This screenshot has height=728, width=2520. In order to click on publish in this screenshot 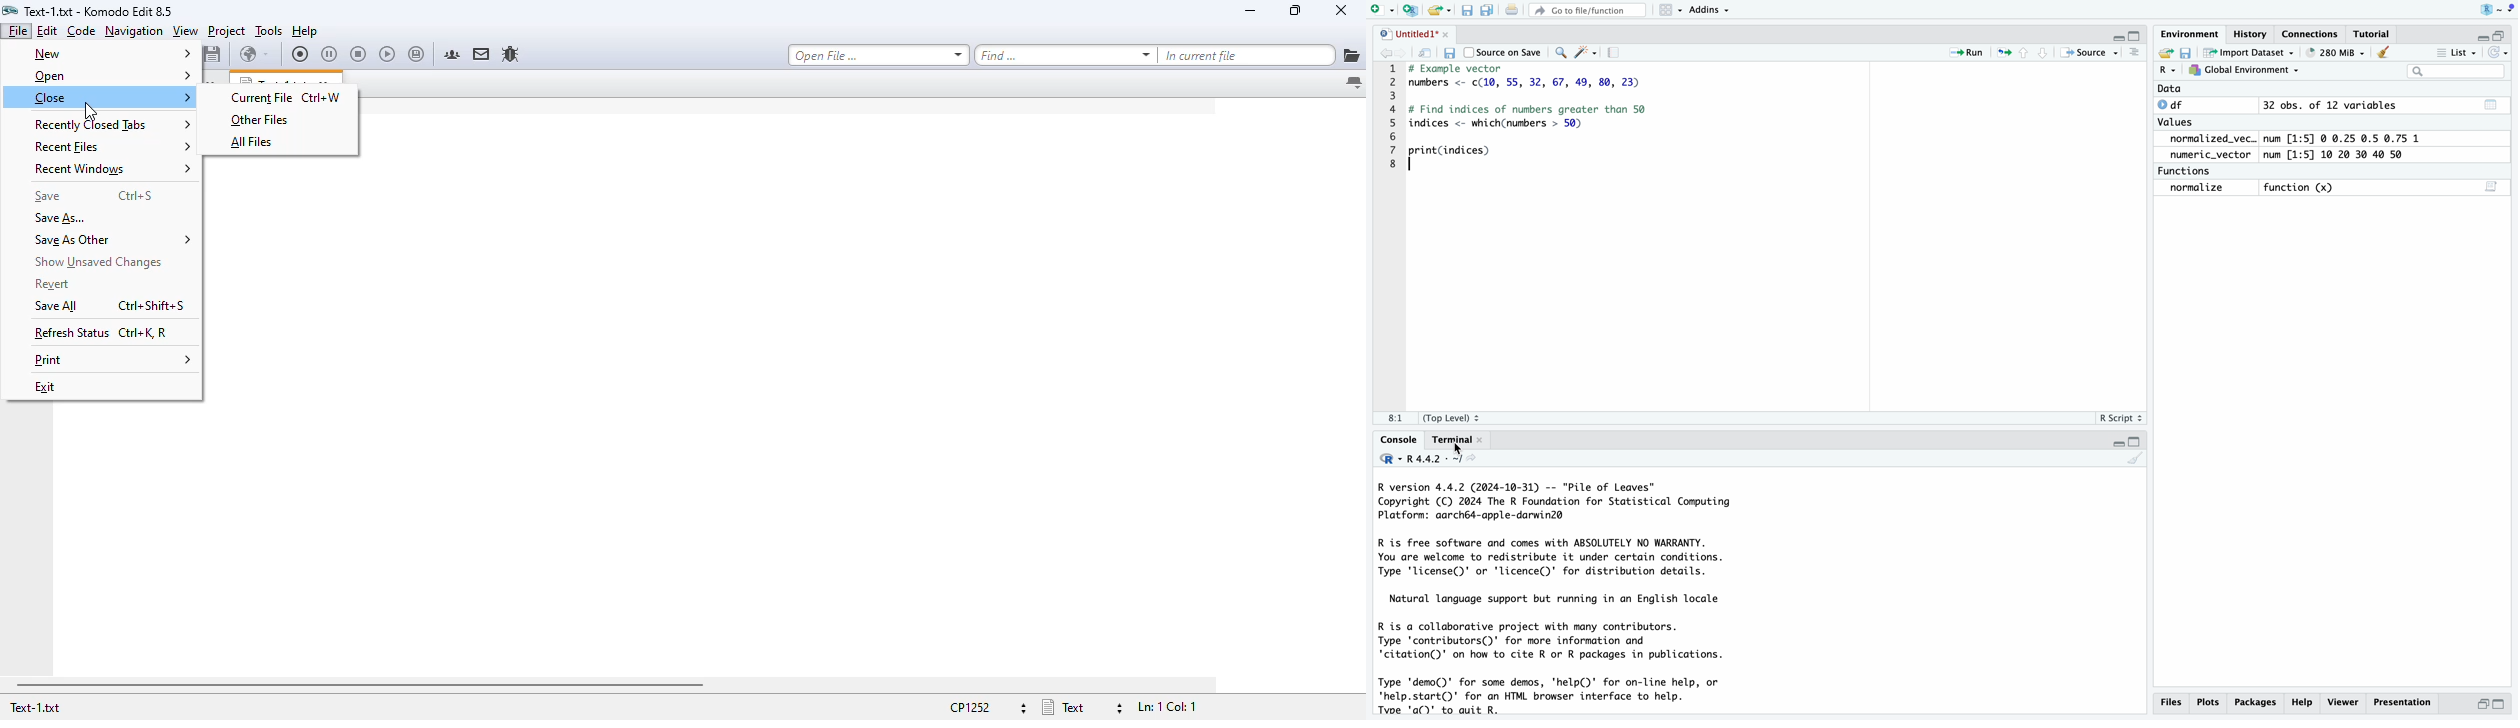, I will do `click(2005, 53)`.